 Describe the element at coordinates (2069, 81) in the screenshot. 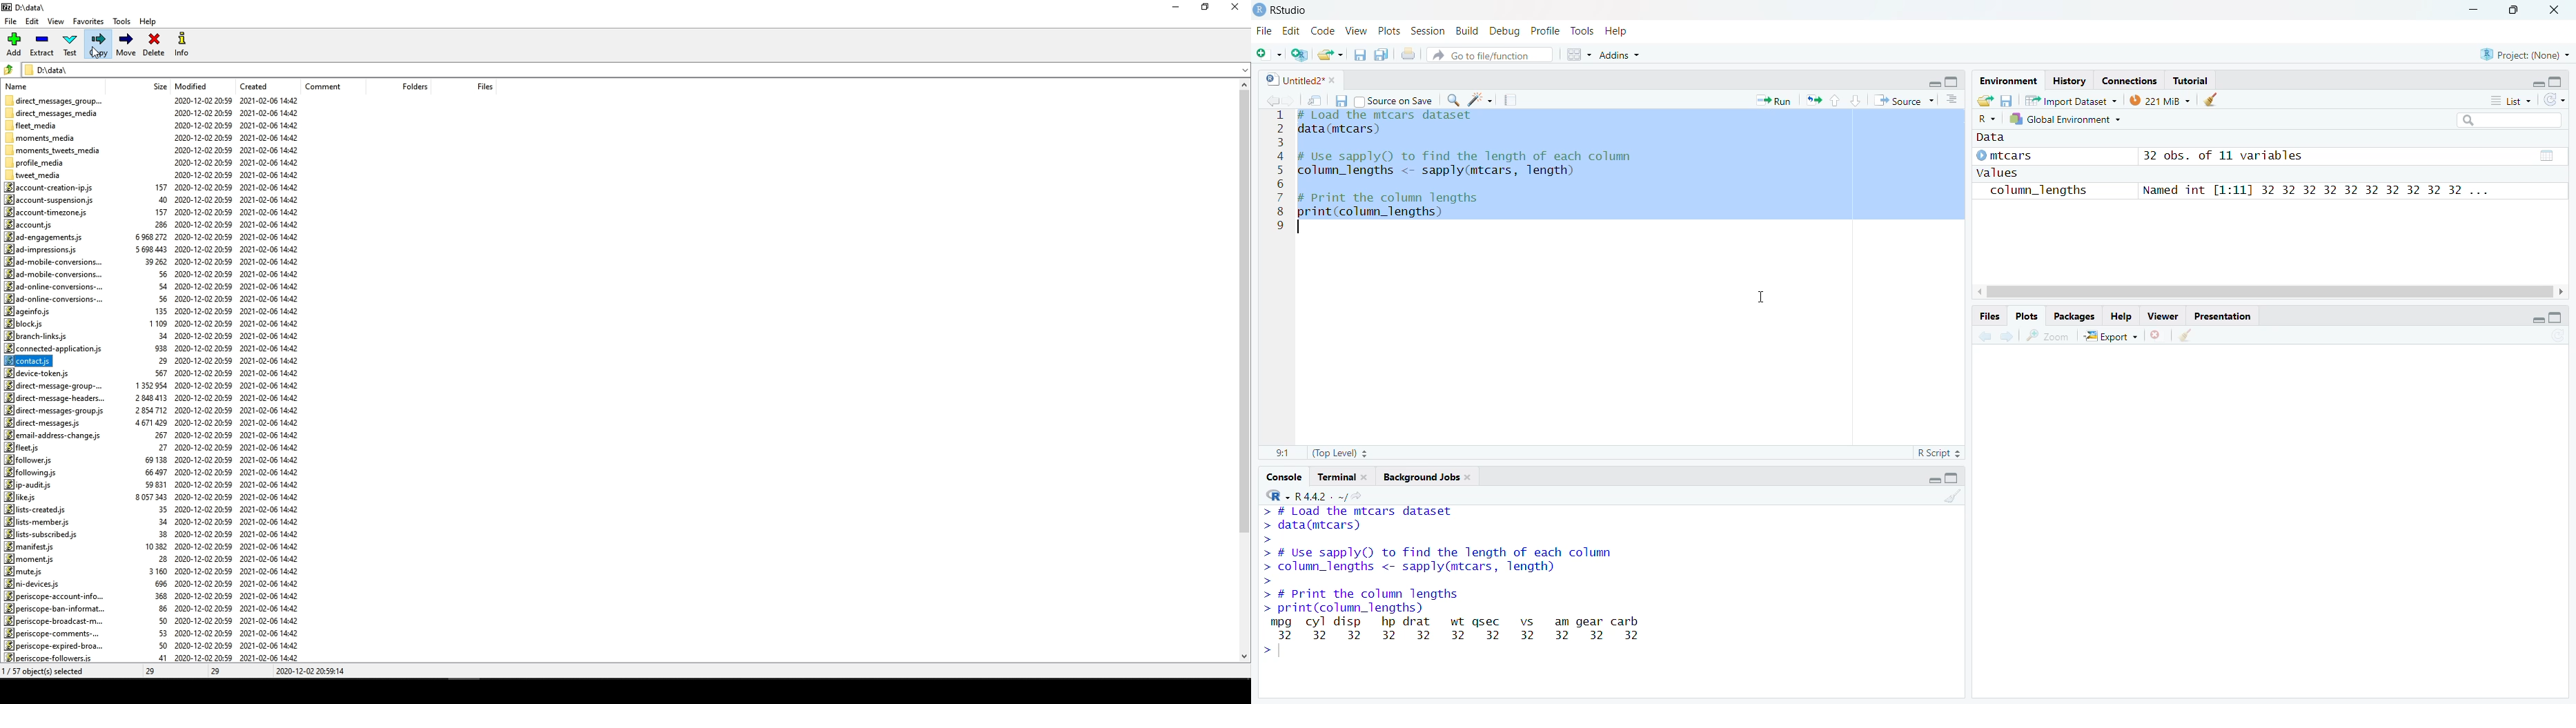

I see `History` at that location.